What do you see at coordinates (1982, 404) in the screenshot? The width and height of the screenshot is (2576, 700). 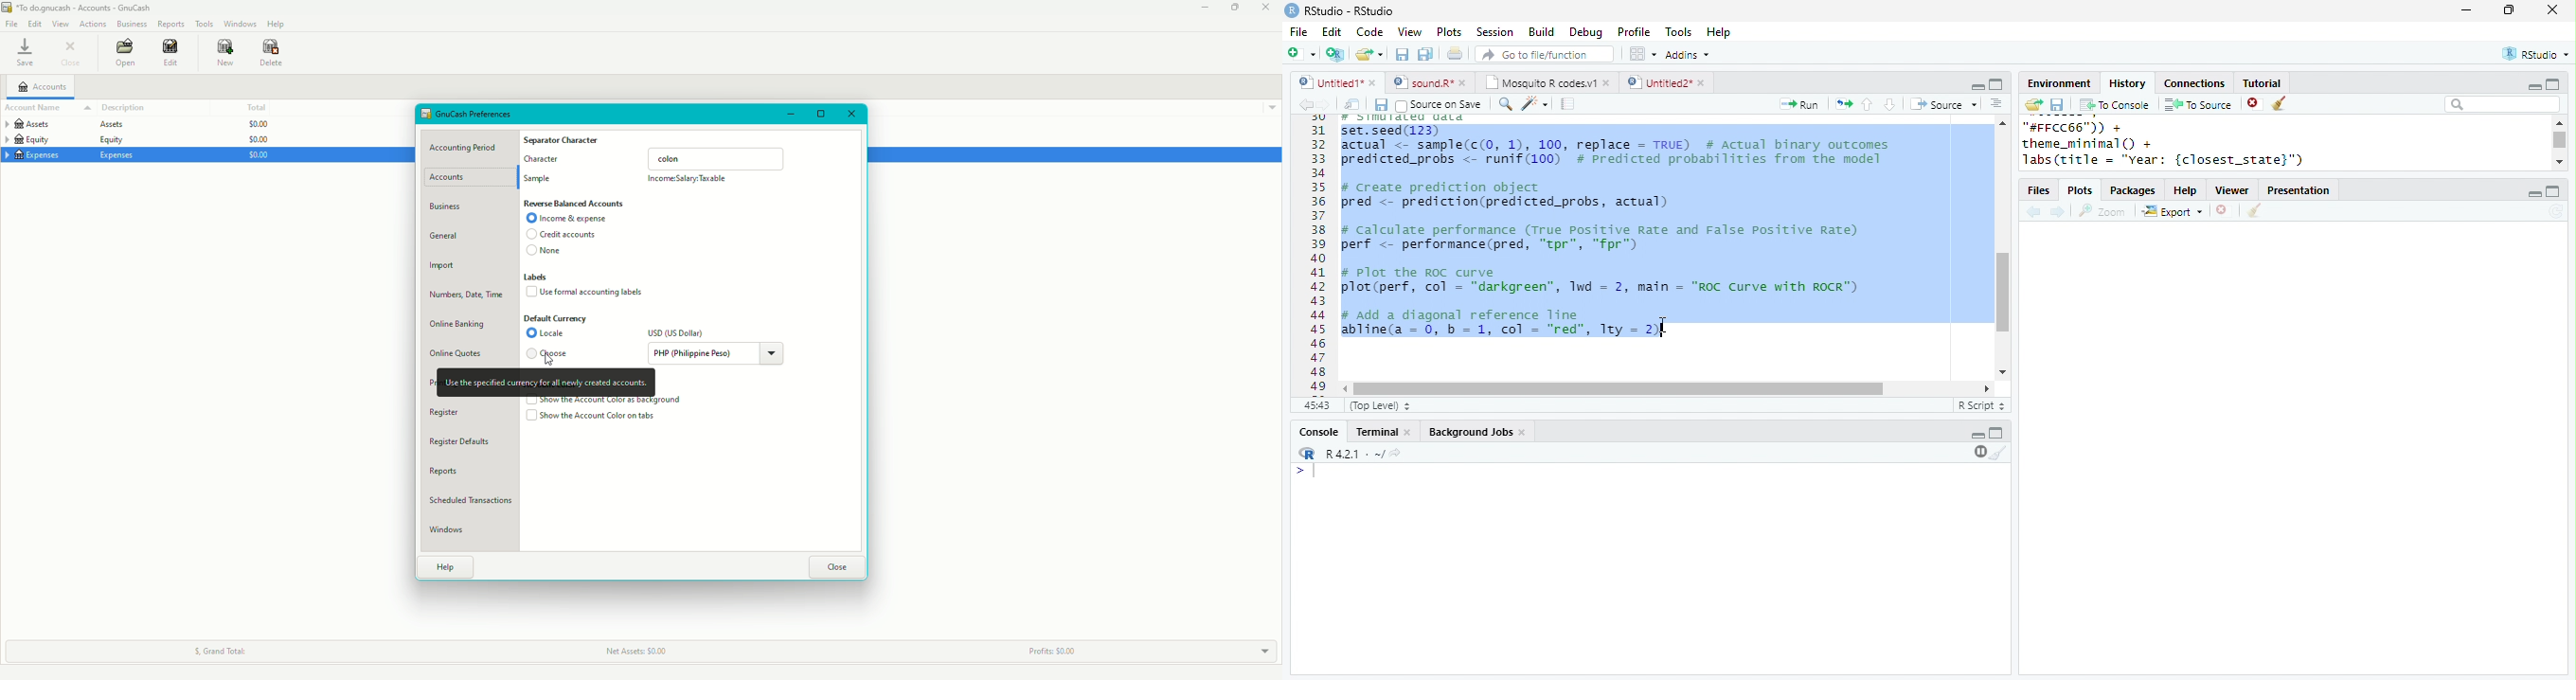 I see `R Script` at bounding box center [1982, 404].